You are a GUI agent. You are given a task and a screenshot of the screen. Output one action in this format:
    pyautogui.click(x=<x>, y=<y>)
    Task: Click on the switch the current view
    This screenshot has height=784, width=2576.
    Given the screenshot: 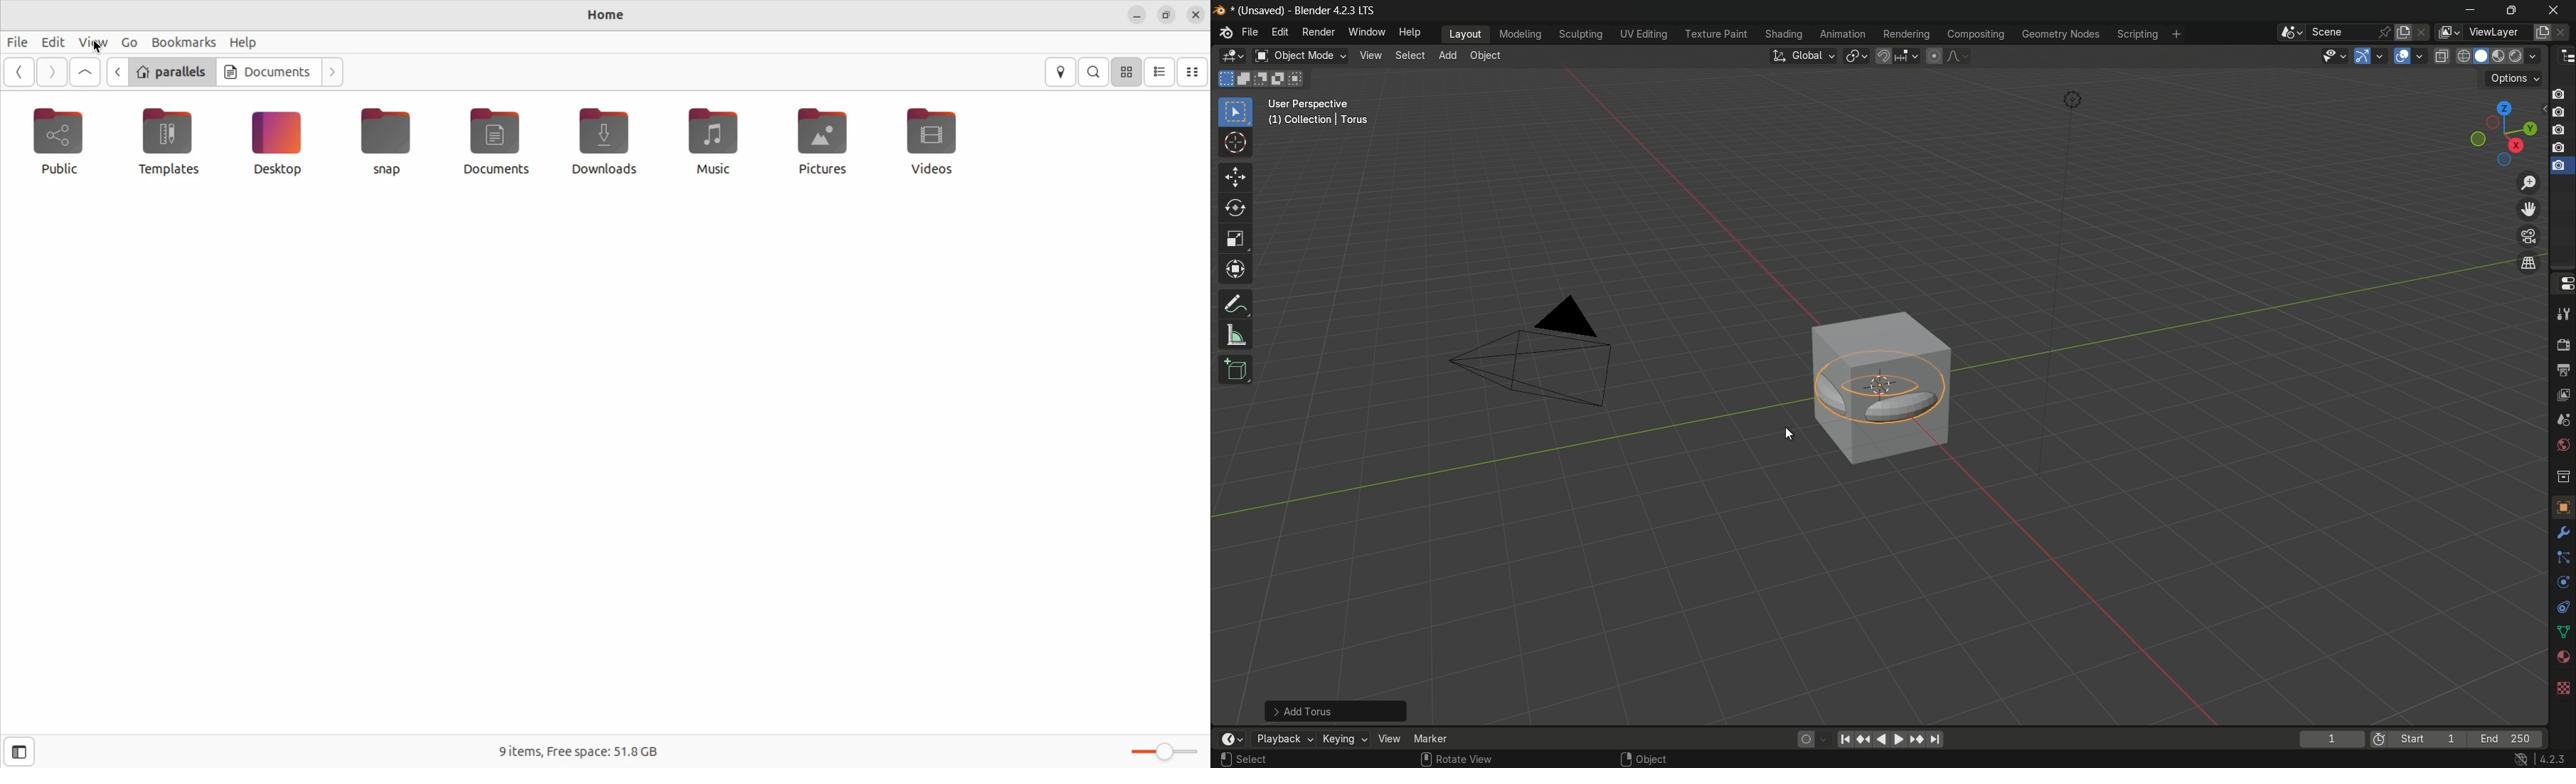 What is the action you would take?
    pyautogui.click(x=2527, y=262)
    